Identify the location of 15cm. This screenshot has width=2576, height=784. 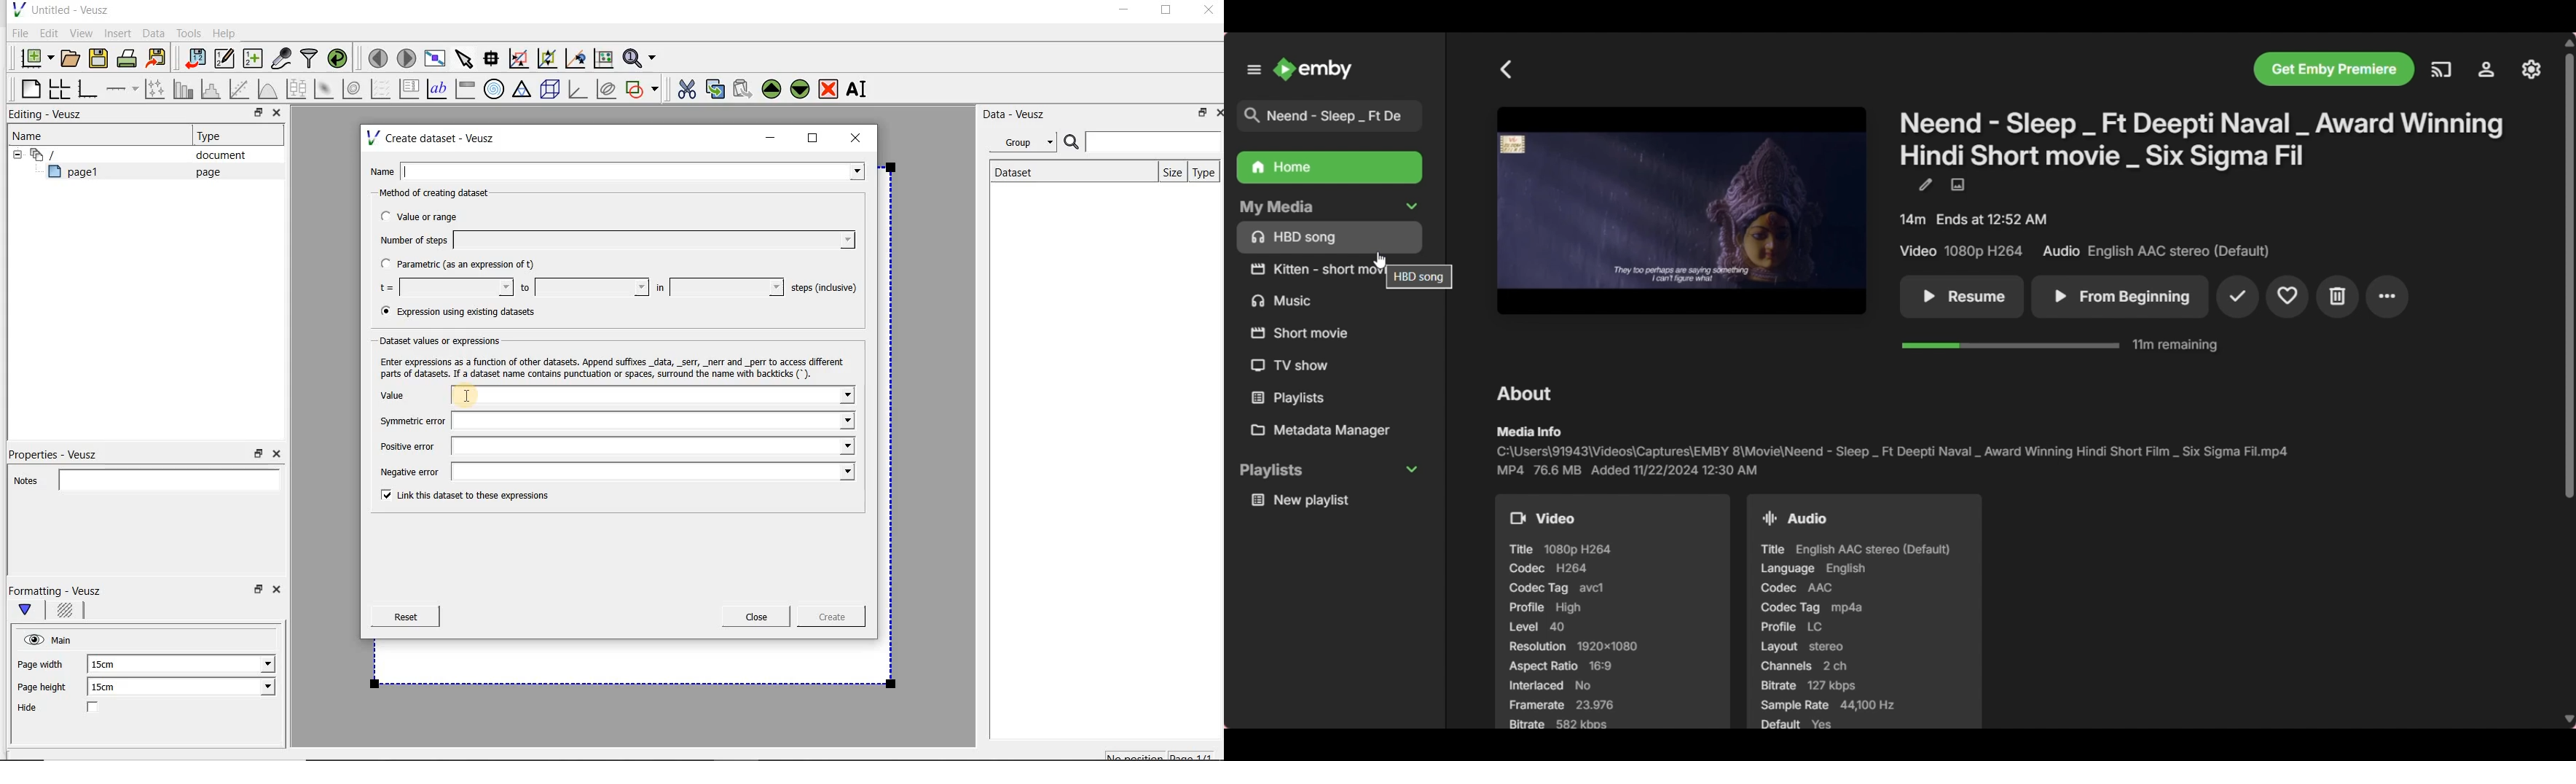
(112, 687).